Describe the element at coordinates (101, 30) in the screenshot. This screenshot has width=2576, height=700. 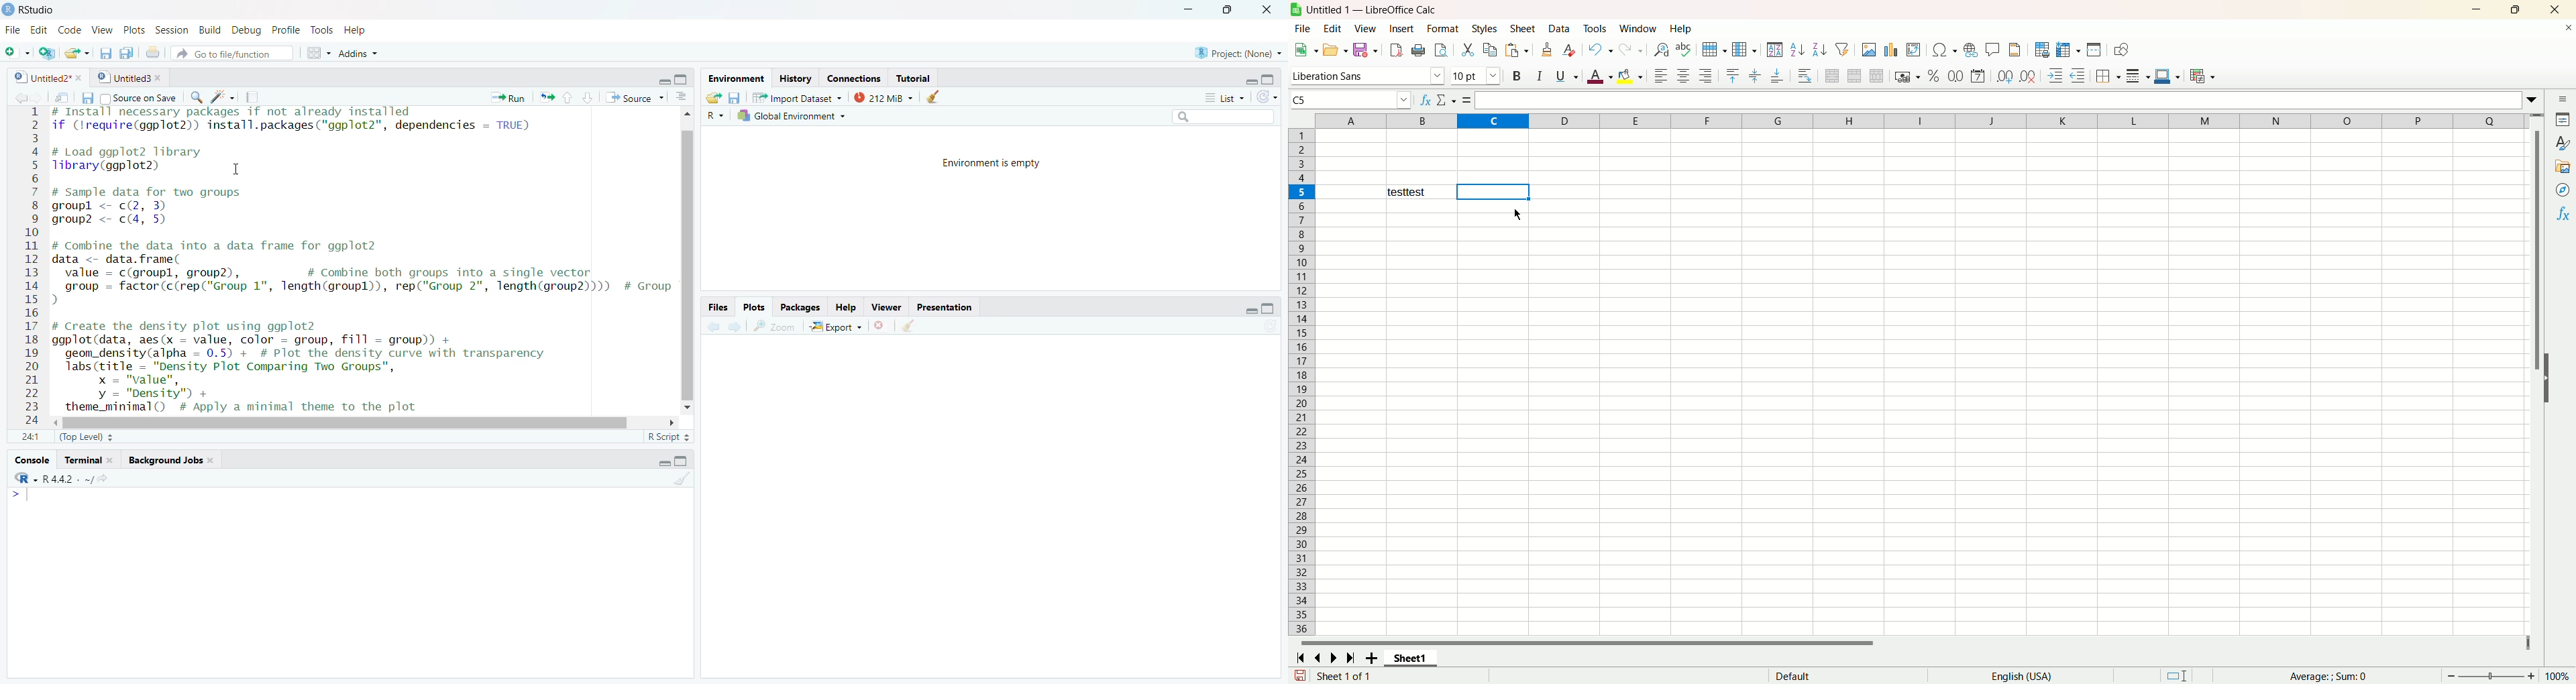
I see `view` at that location.